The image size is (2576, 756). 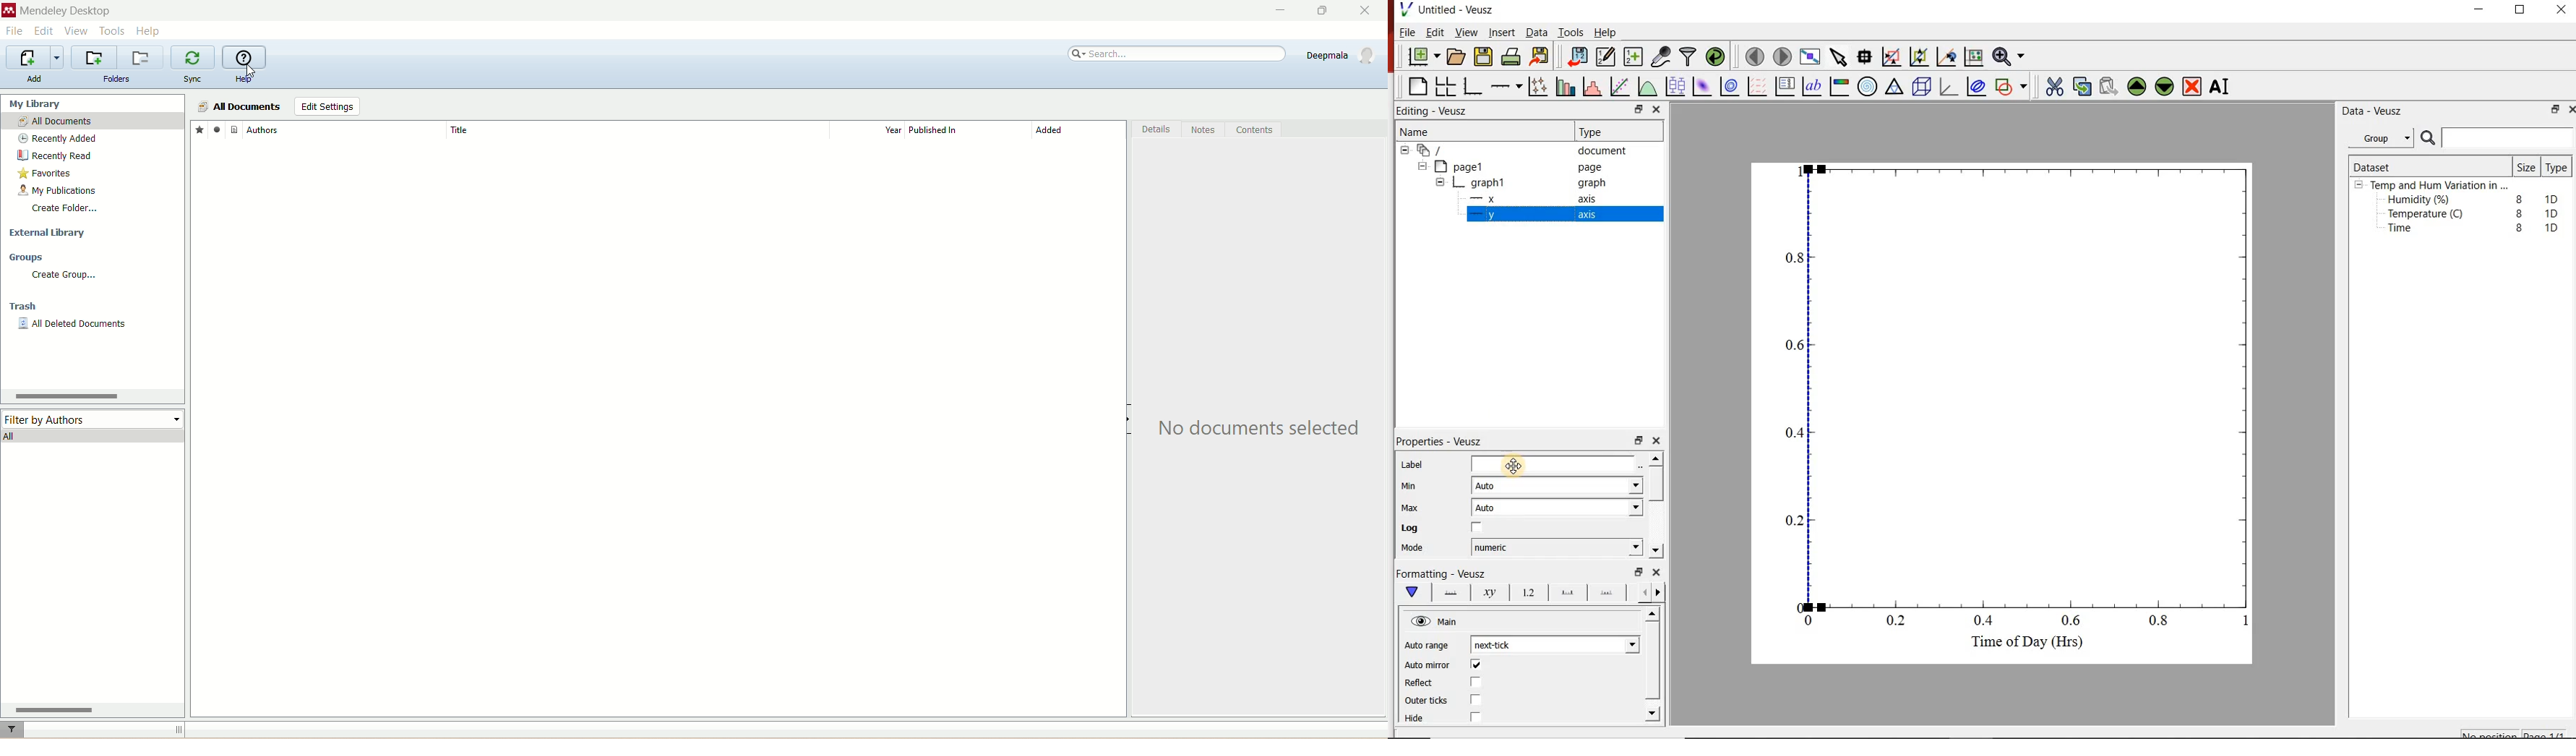 What do you see at coordinates (1621, 510) in the screenshot?
I see `Max dropdown` at bounding box center [1621, 510].